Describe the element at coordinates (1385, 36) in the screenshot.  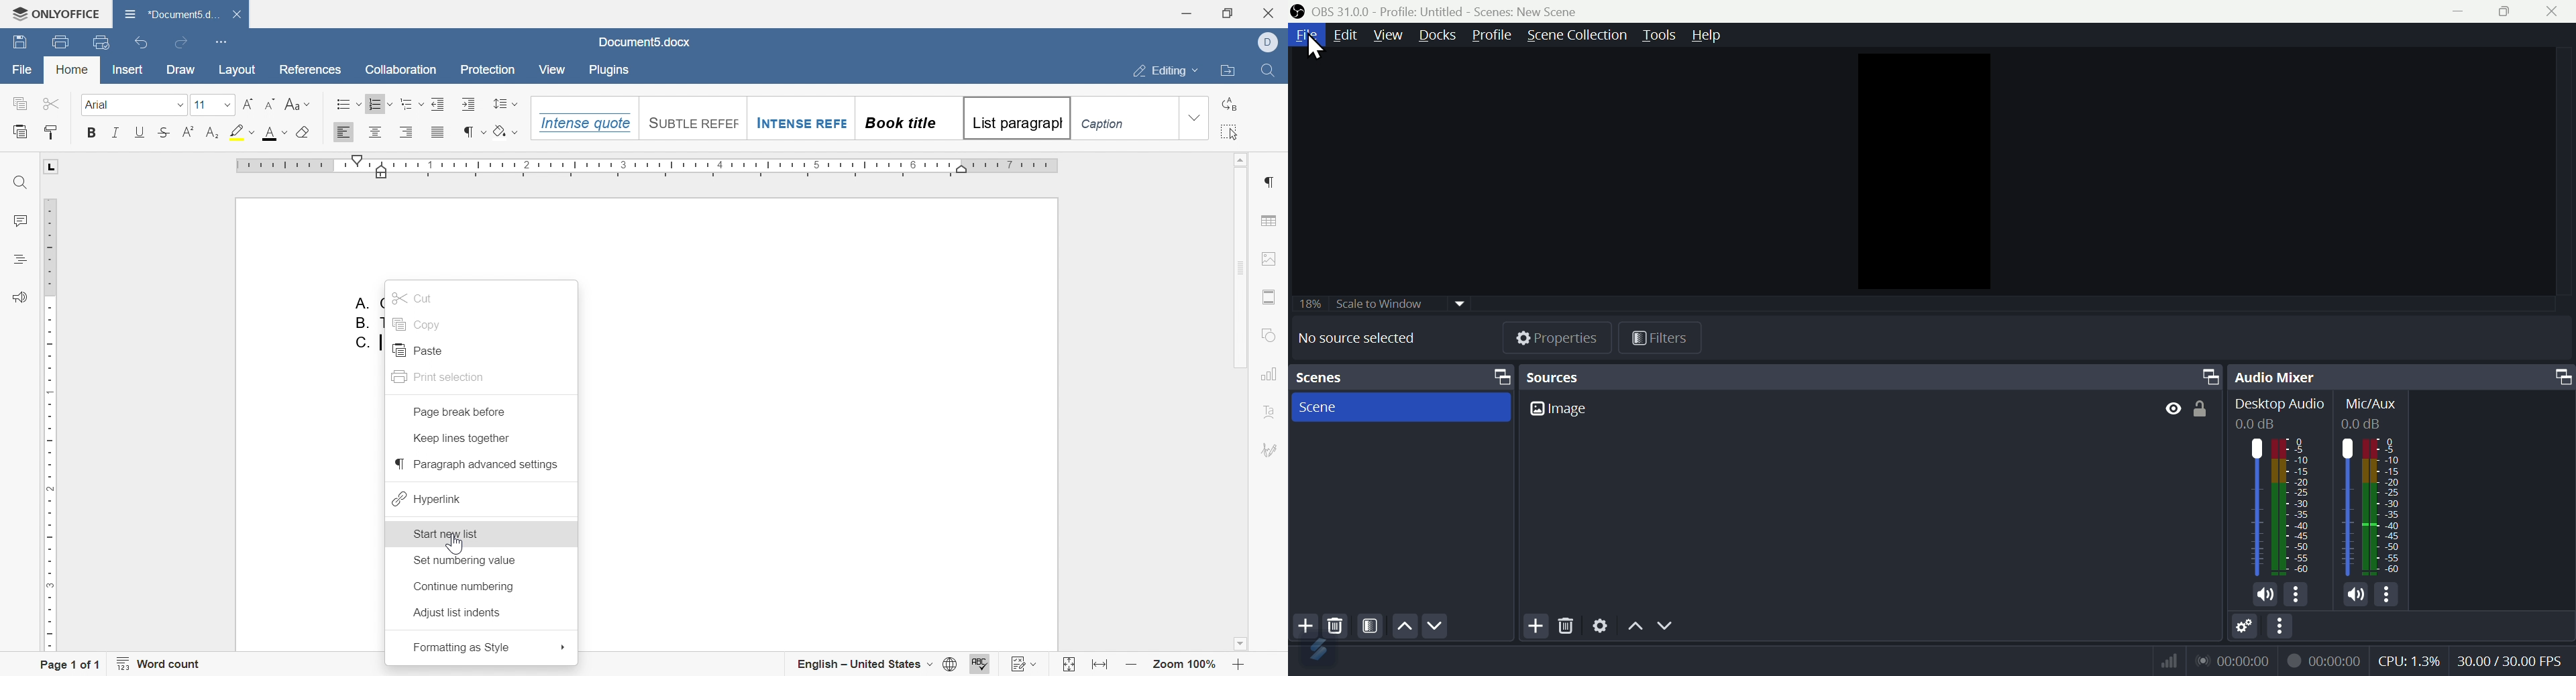
I see `View` at that location.